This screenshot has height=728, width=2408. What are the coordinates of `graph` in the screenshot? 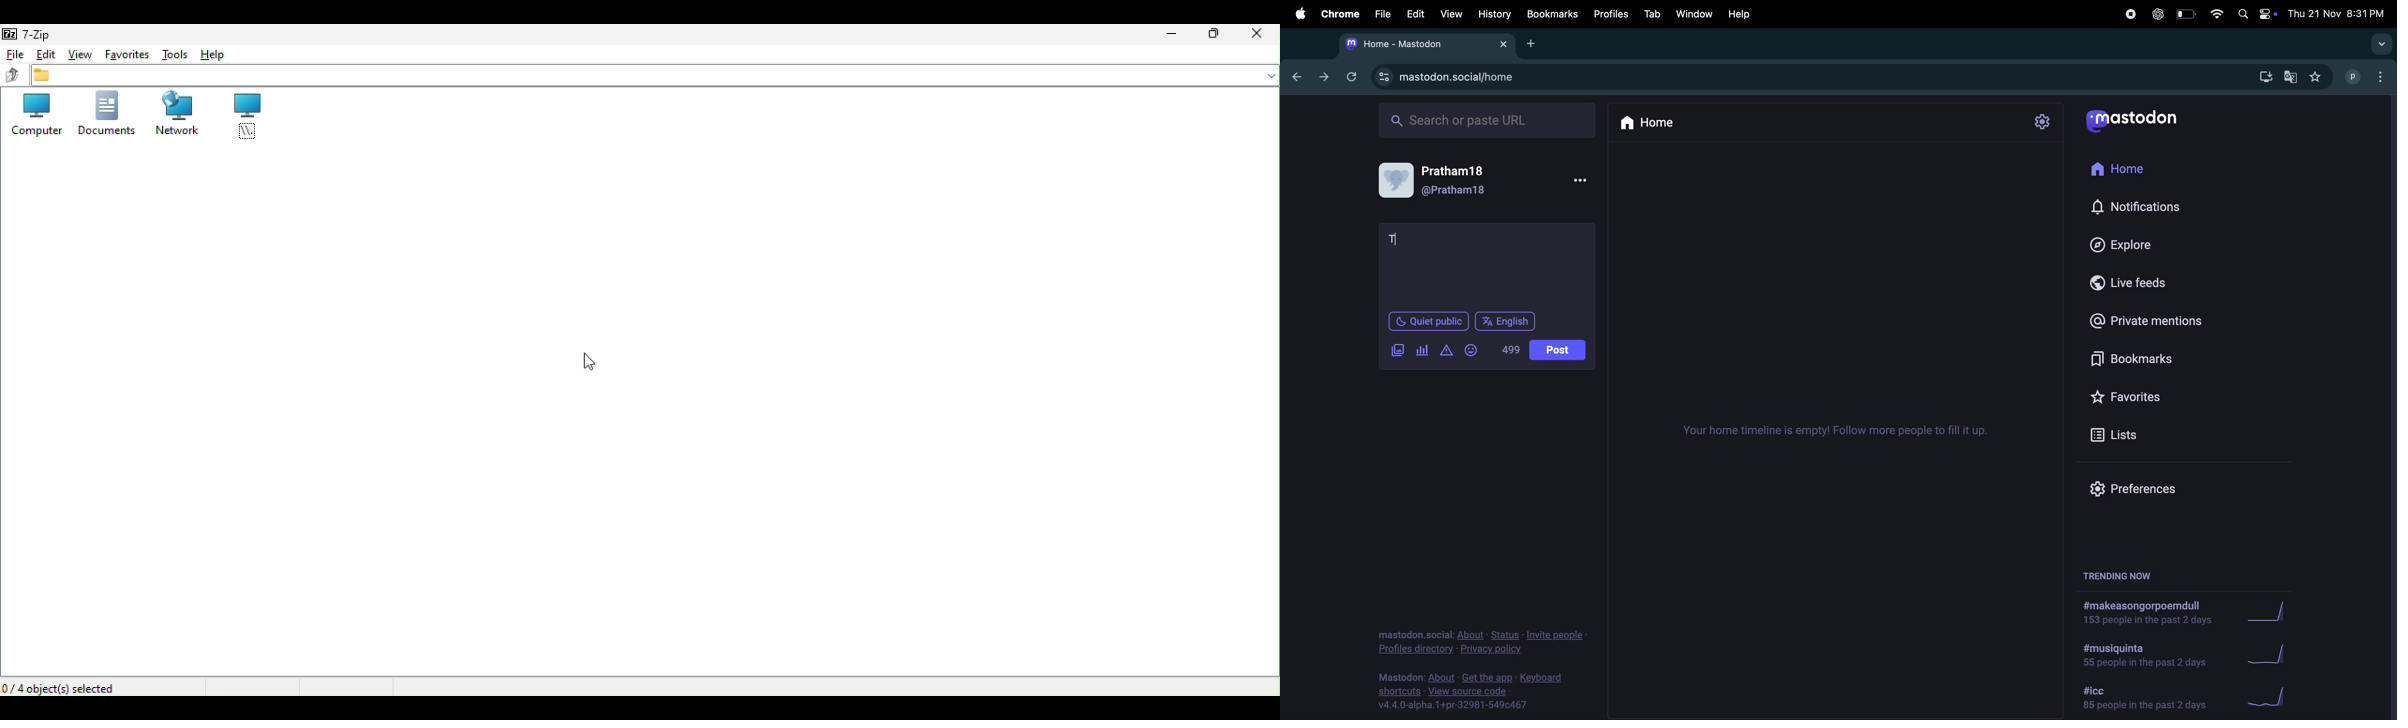 It's located at (2271, 655).